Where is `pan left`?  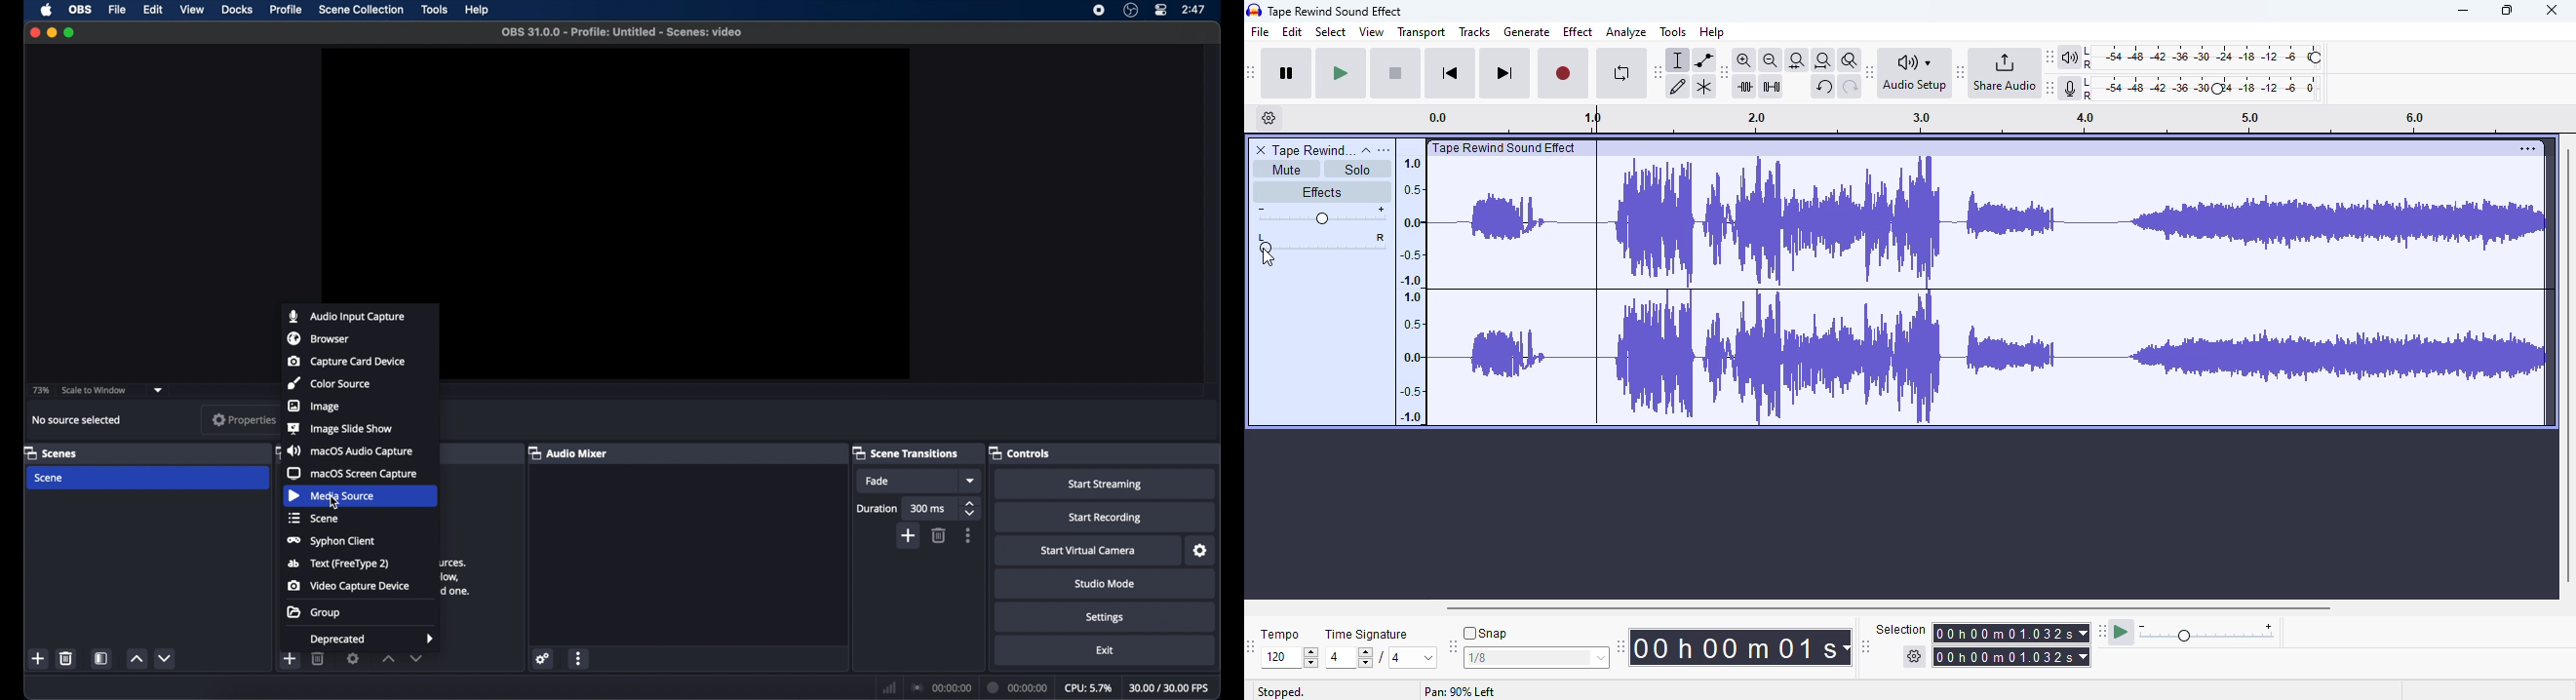 pan left is located at coordinates (1264, 243).